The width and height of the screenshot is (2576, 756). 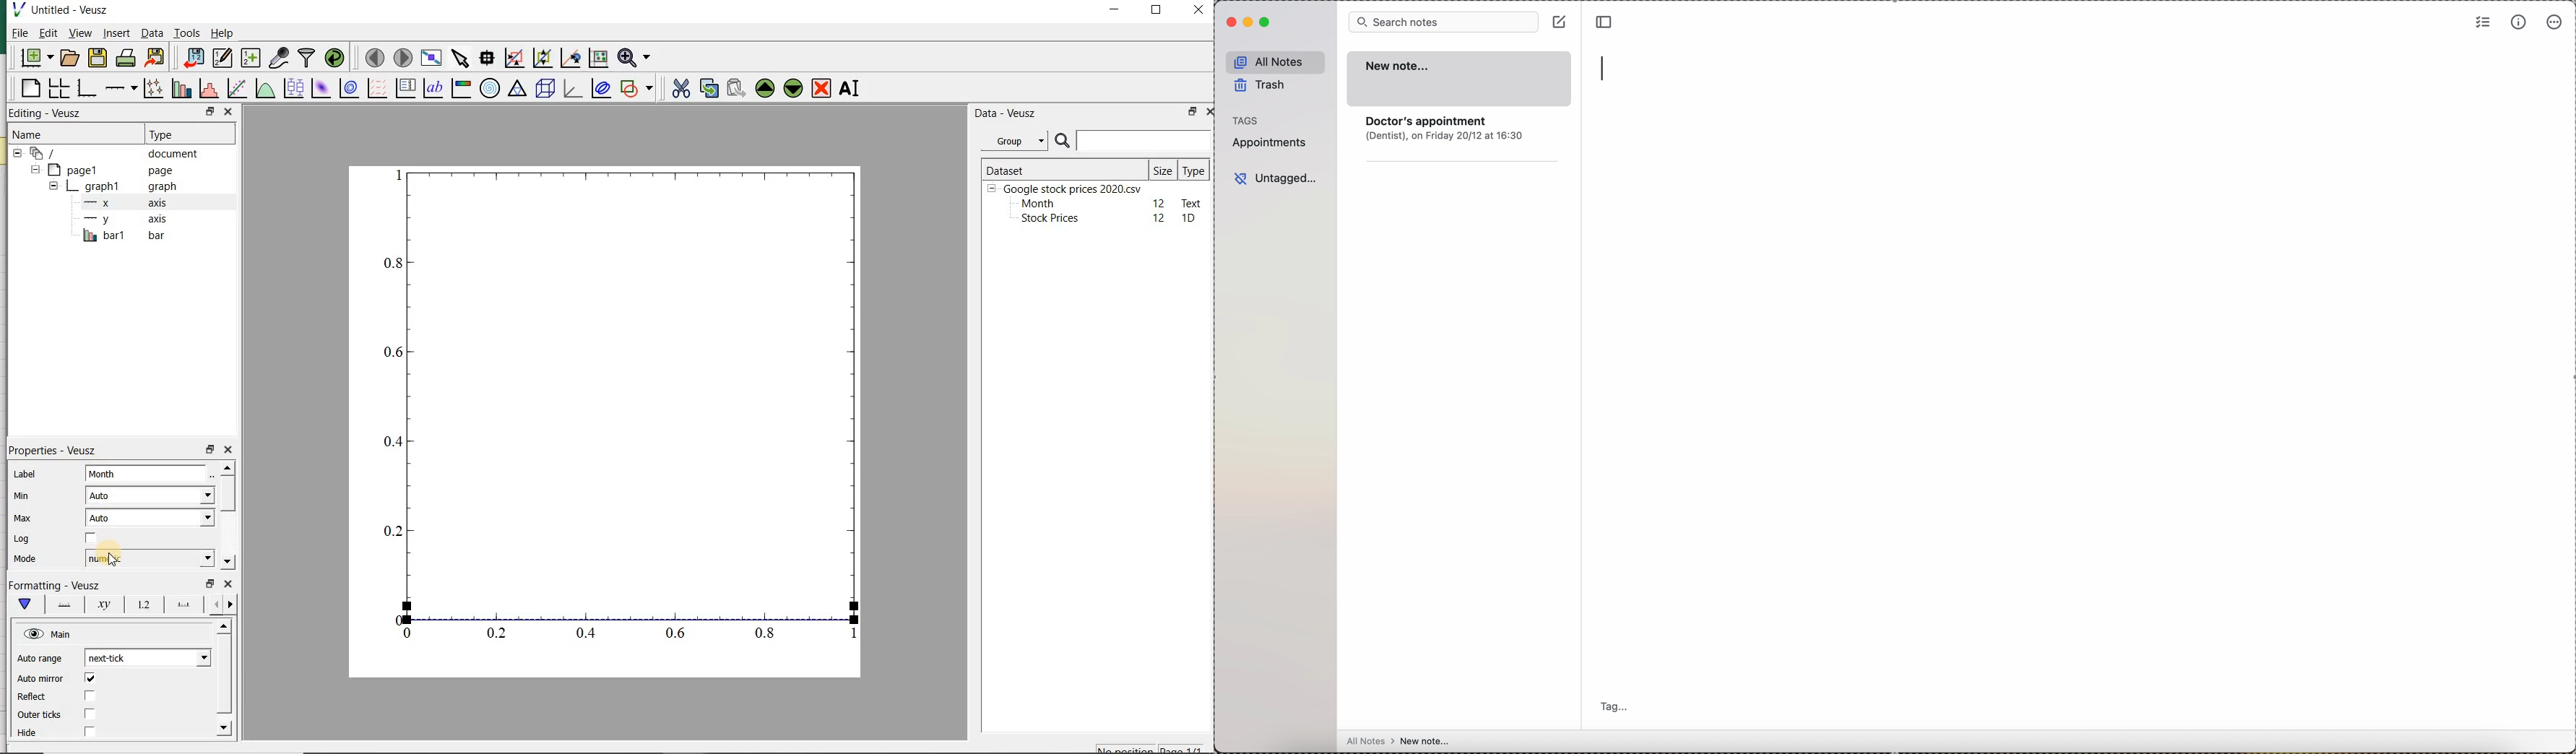 What do you see at coordinates (337, 58) in the screenshot?
I see `reload linked datasets` at bounding box center [337, 58].